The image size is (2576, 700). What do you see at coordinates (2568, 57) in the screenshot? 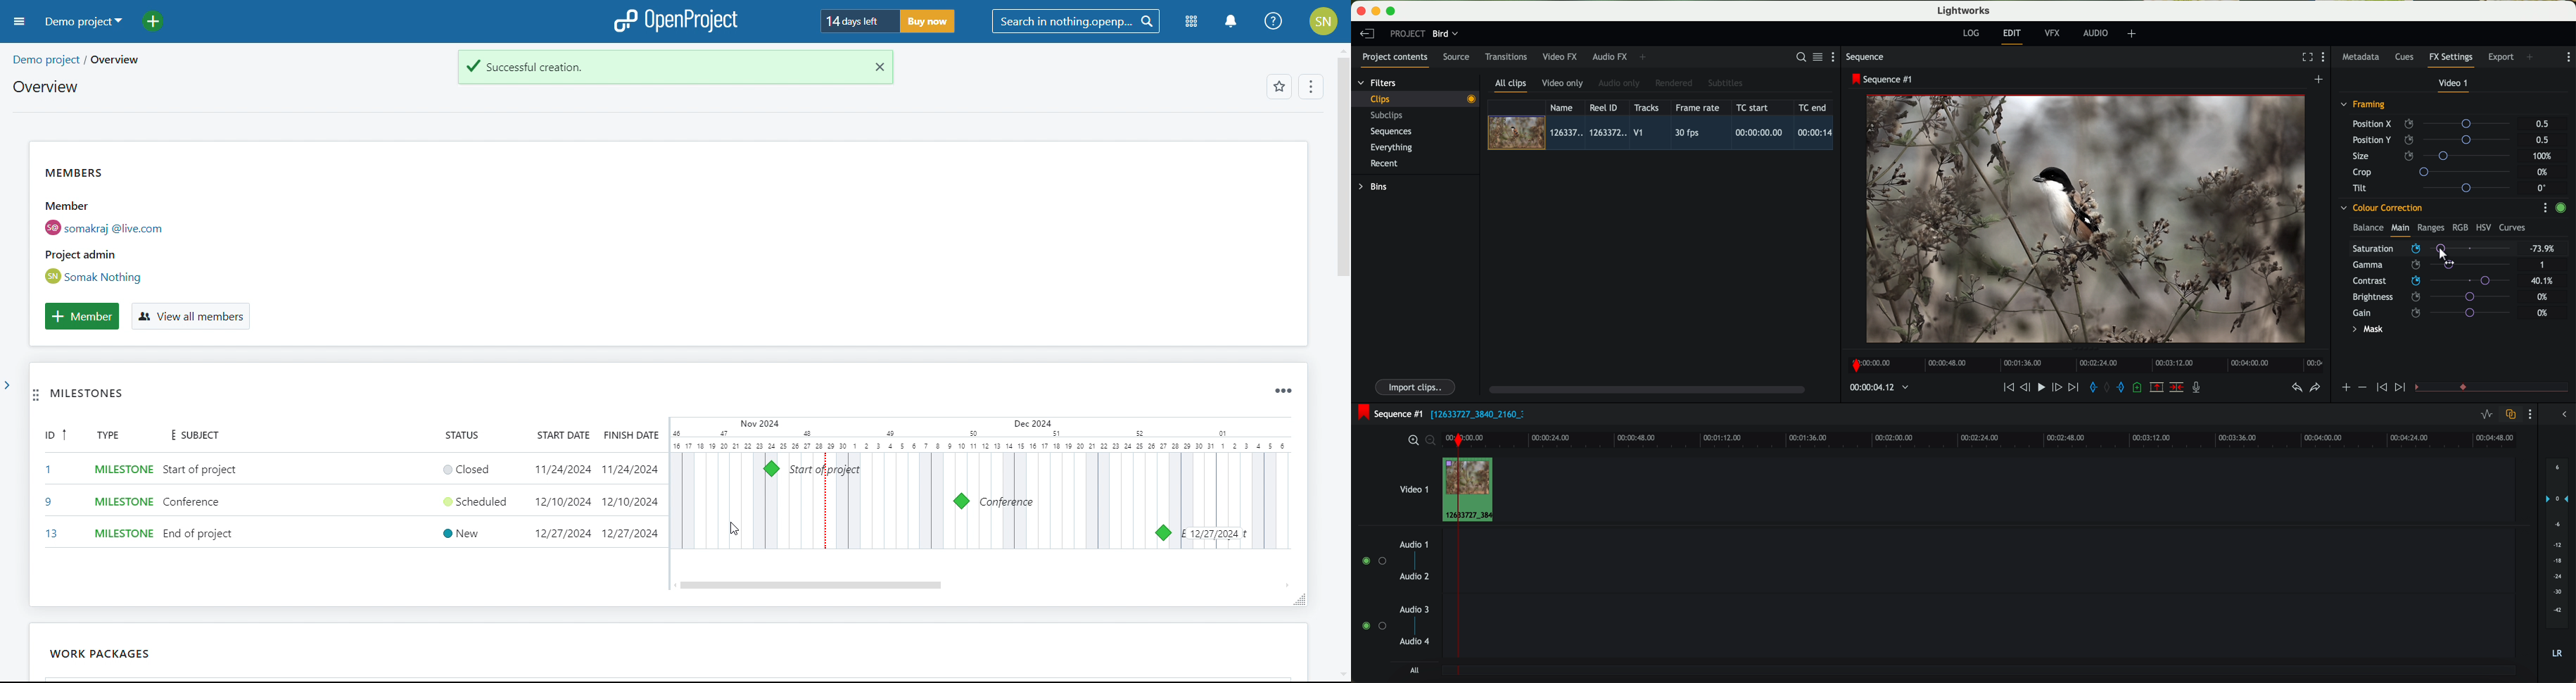
I see `show settings menu` at bounding box center [2568, 57].